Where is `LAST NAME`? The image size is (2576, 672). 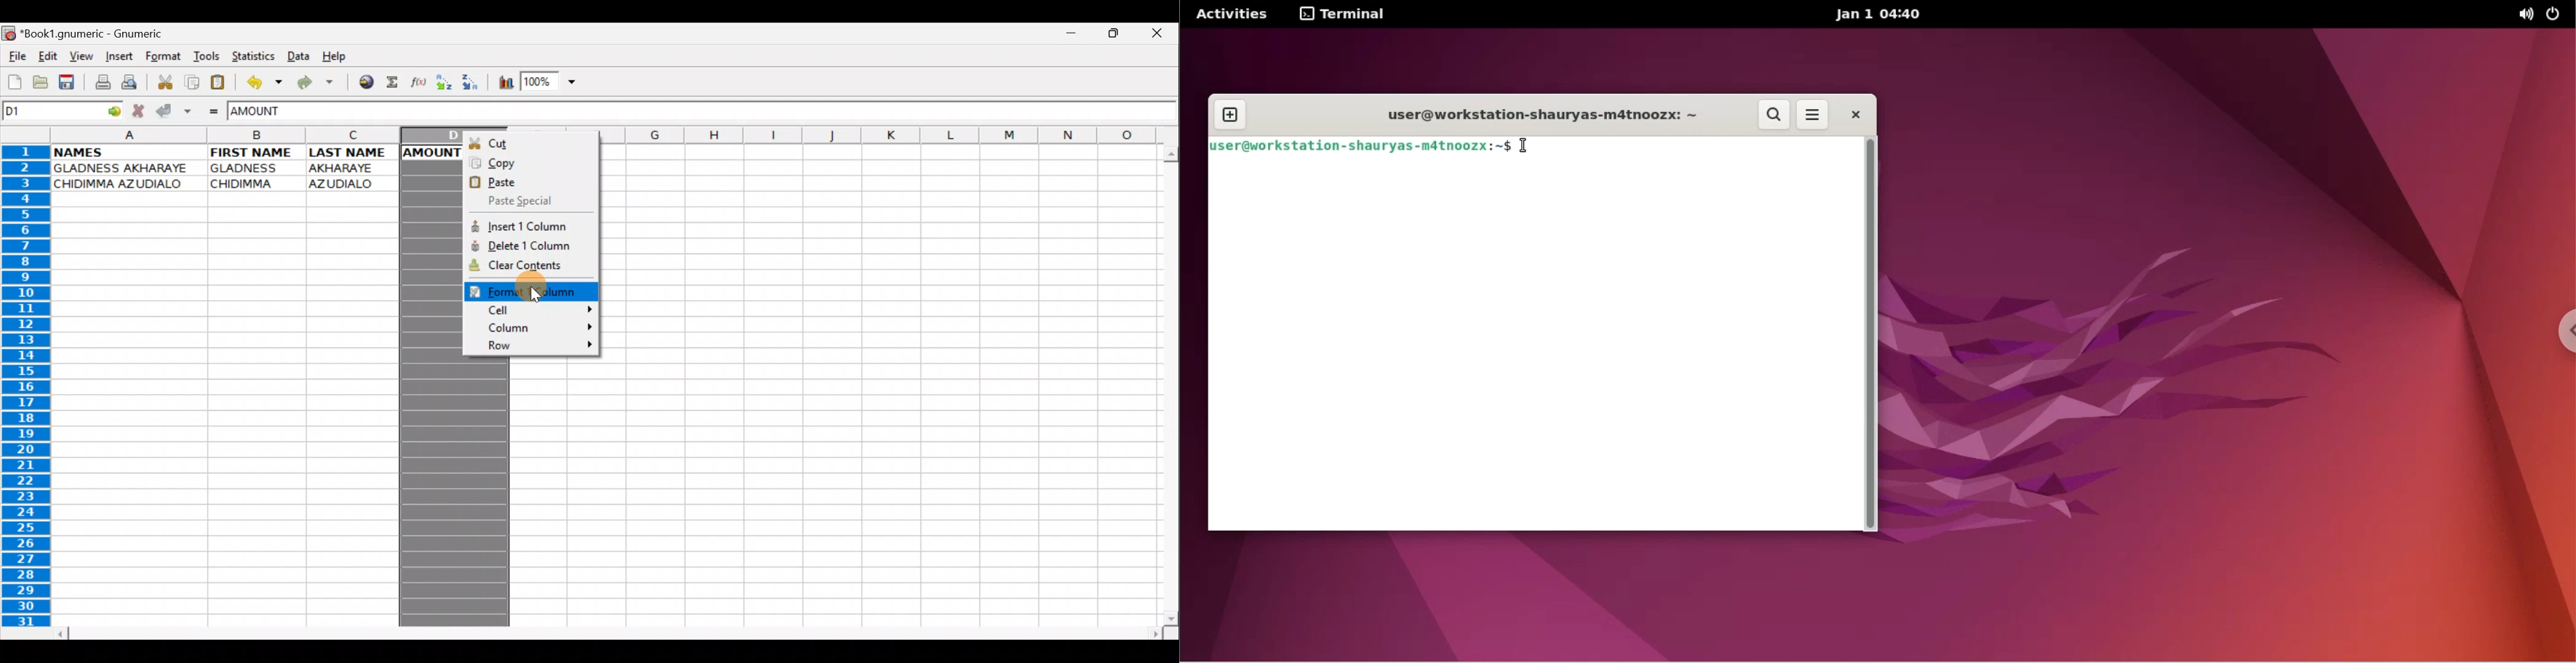
LAST NAME is located at coordinates (353, 153).